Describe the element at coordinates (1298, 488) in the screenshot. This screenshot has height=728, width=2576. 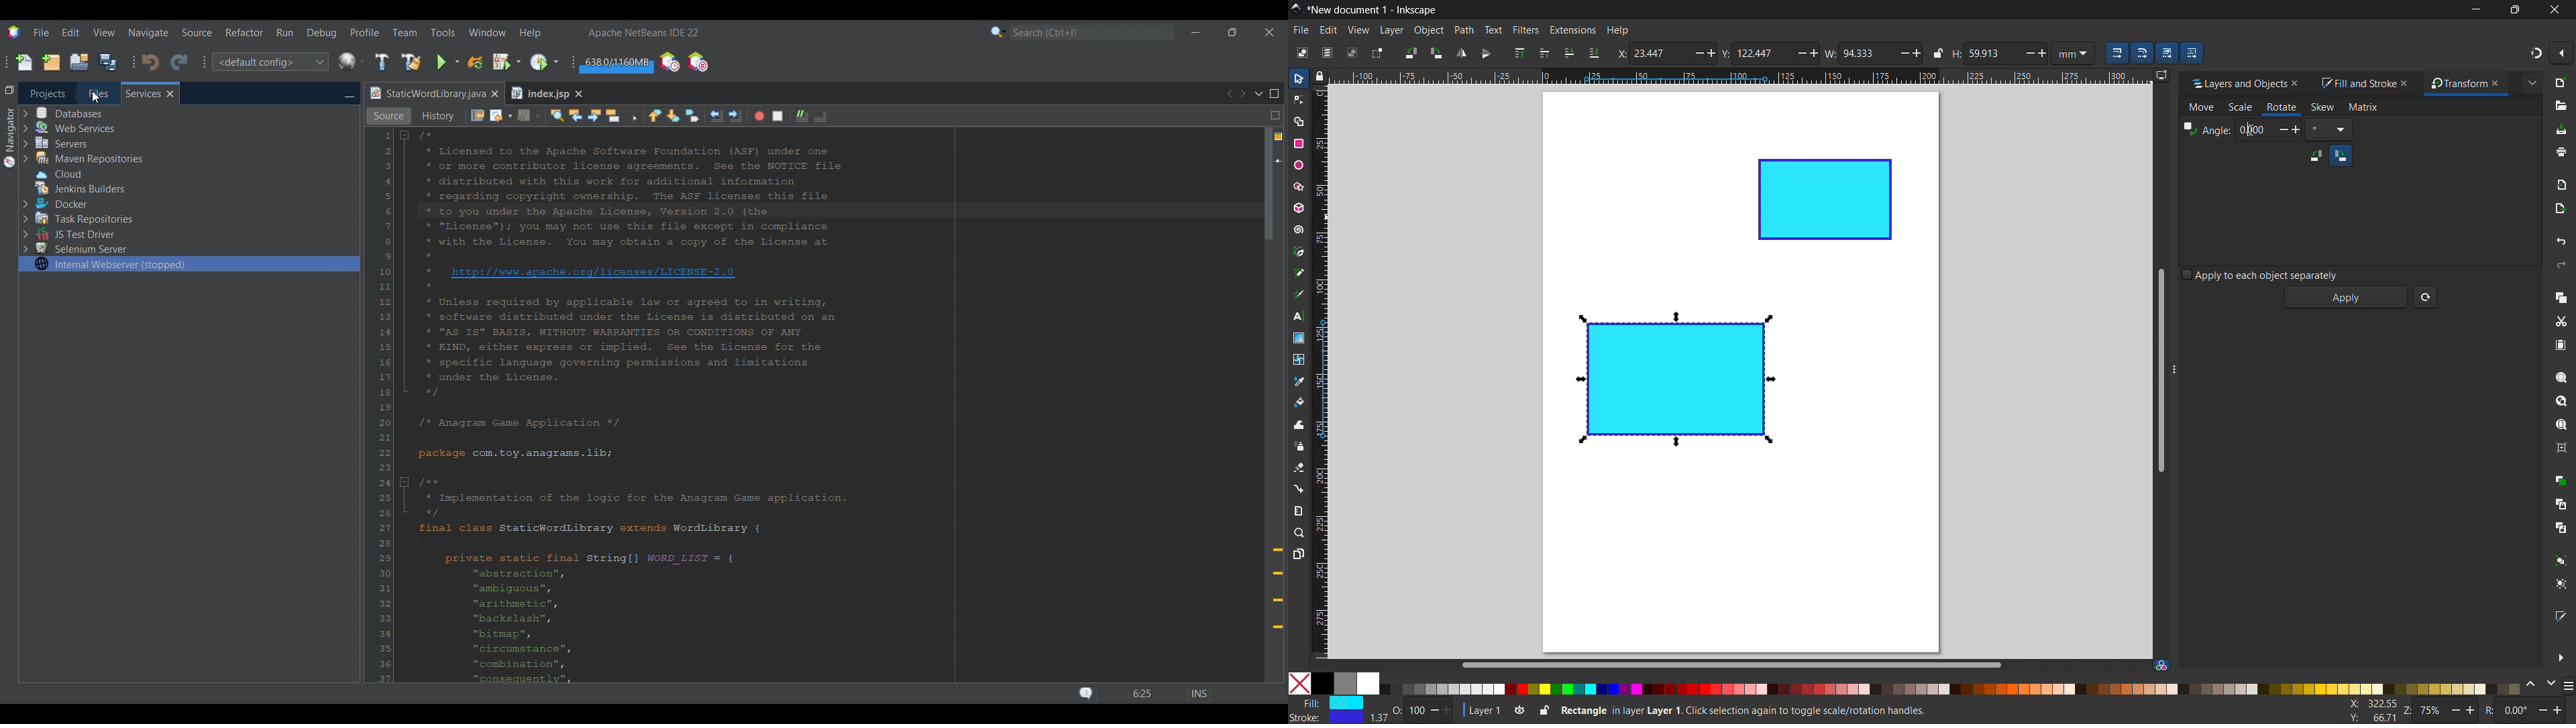
I see `connector tool` at that location.